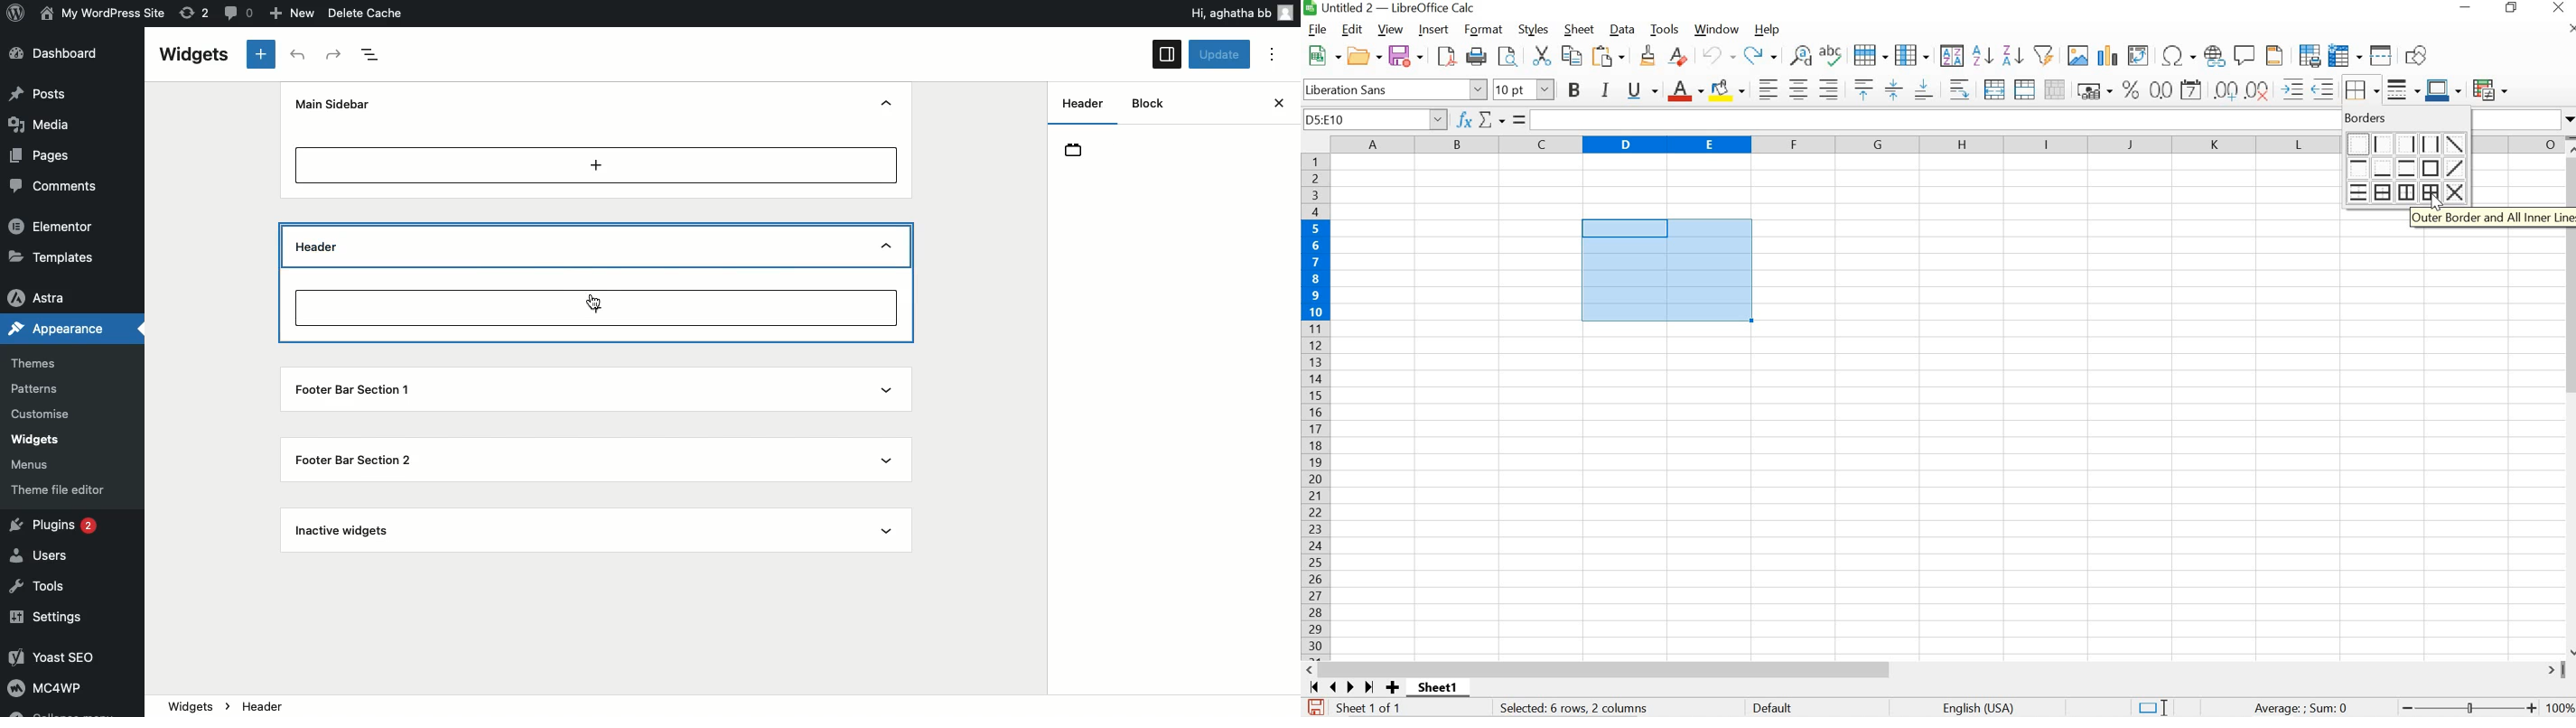 This screenshot has height=728, width=2576. Describe the element at coordinates (33, 466) in the screenshot. I see `Menus` at that location.